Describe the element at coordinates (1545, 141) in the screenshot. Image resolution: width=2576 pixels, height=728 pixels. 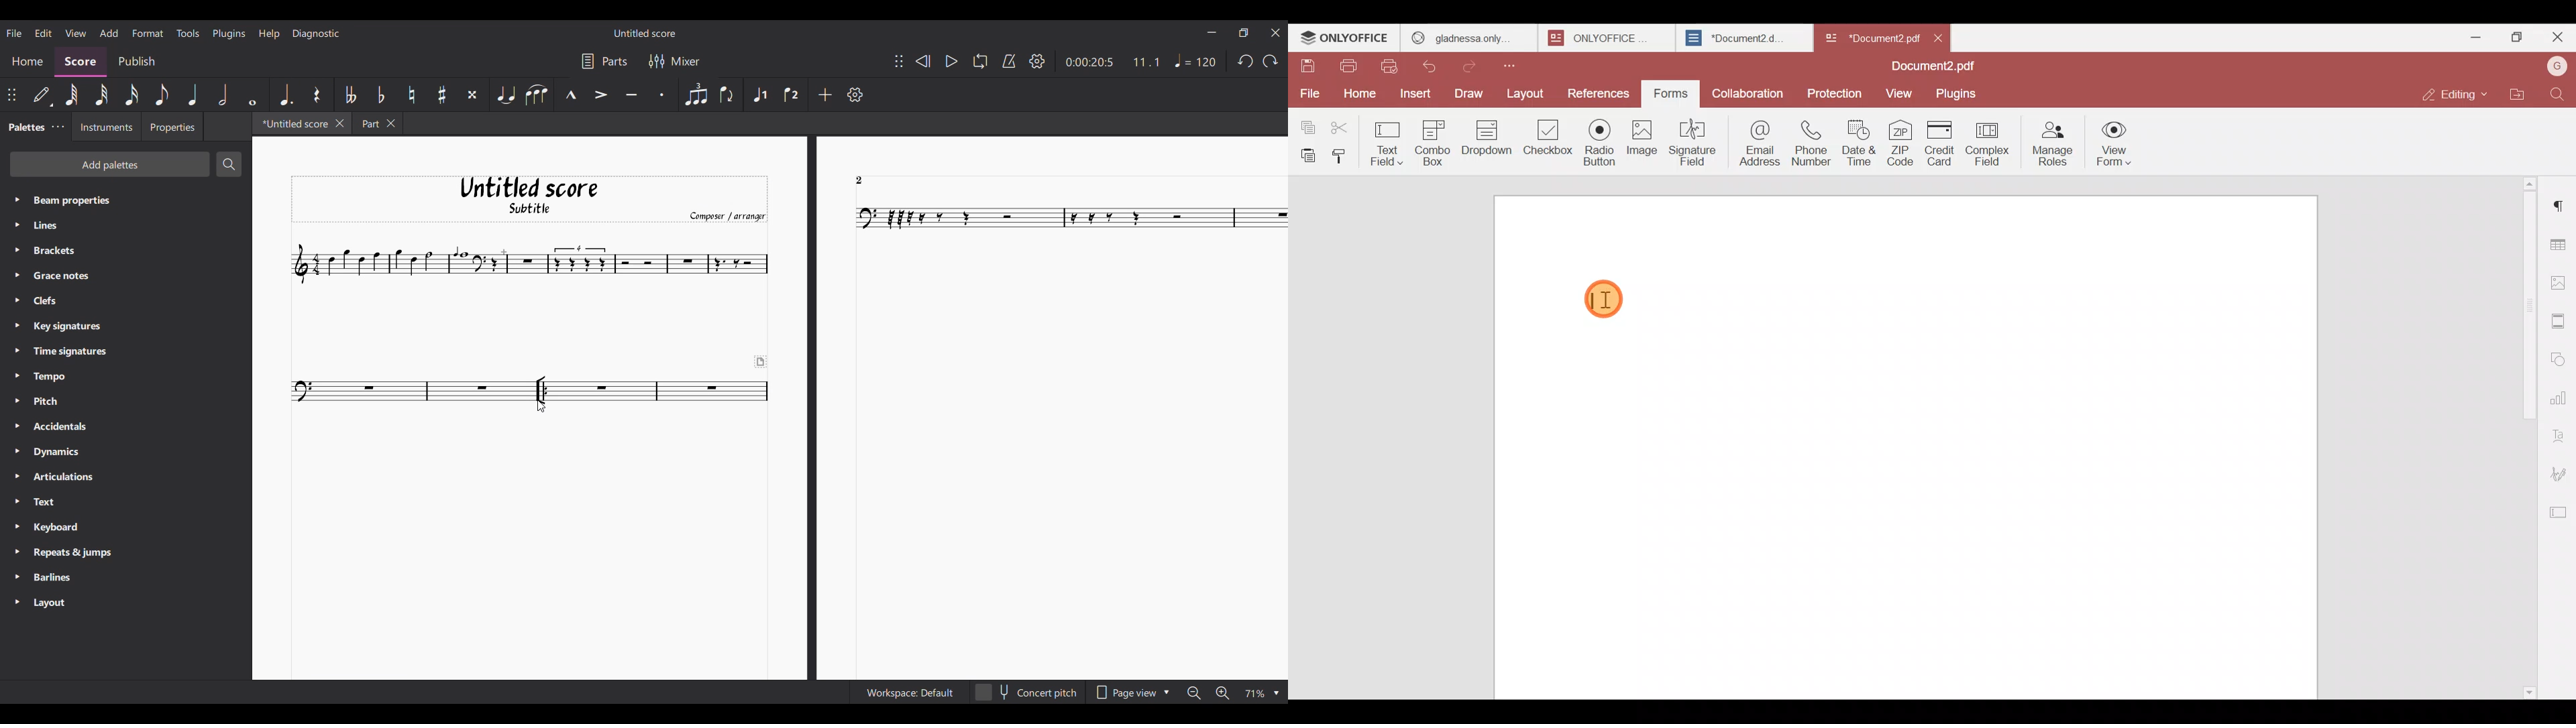
I see `Checkbox` at that location.